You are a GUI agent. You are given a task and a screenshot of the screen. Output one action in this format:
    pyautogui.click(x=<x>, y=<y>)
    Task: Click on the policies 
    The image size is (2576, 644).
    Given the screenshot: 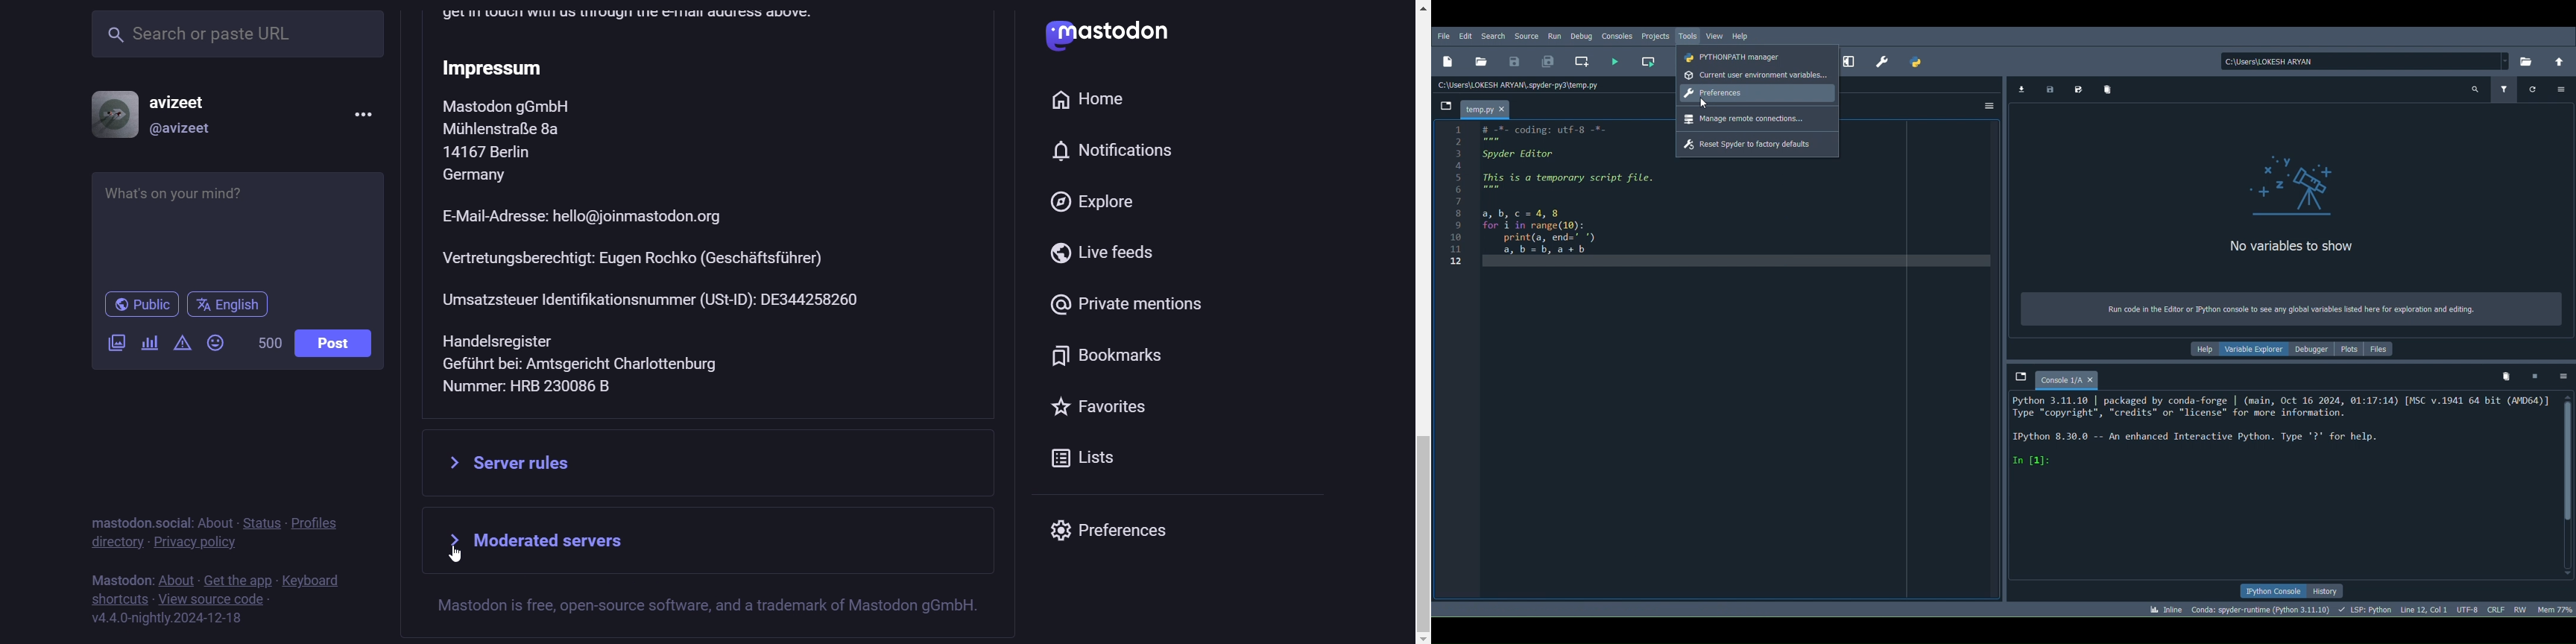 What is the action you would take?
    pyautogui.click(x=323, y=515)
    